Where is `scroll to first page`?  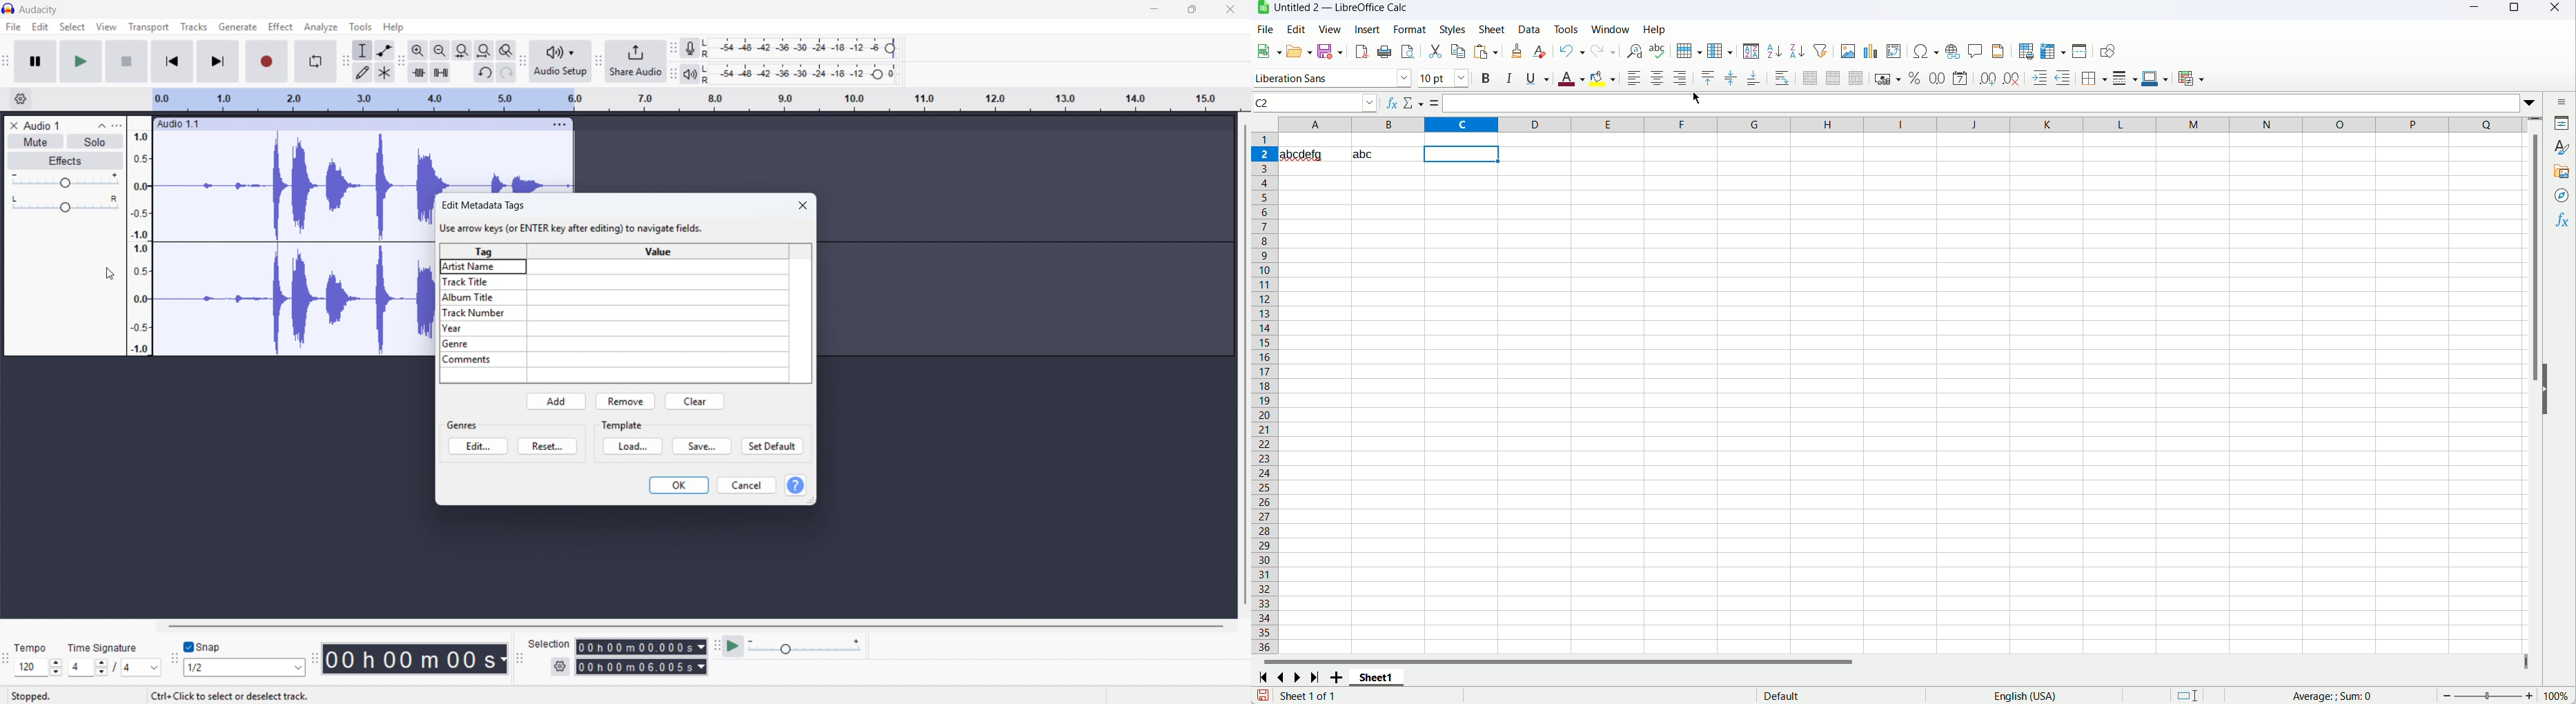
scroll to first page is located at coordinates (1263, 677).